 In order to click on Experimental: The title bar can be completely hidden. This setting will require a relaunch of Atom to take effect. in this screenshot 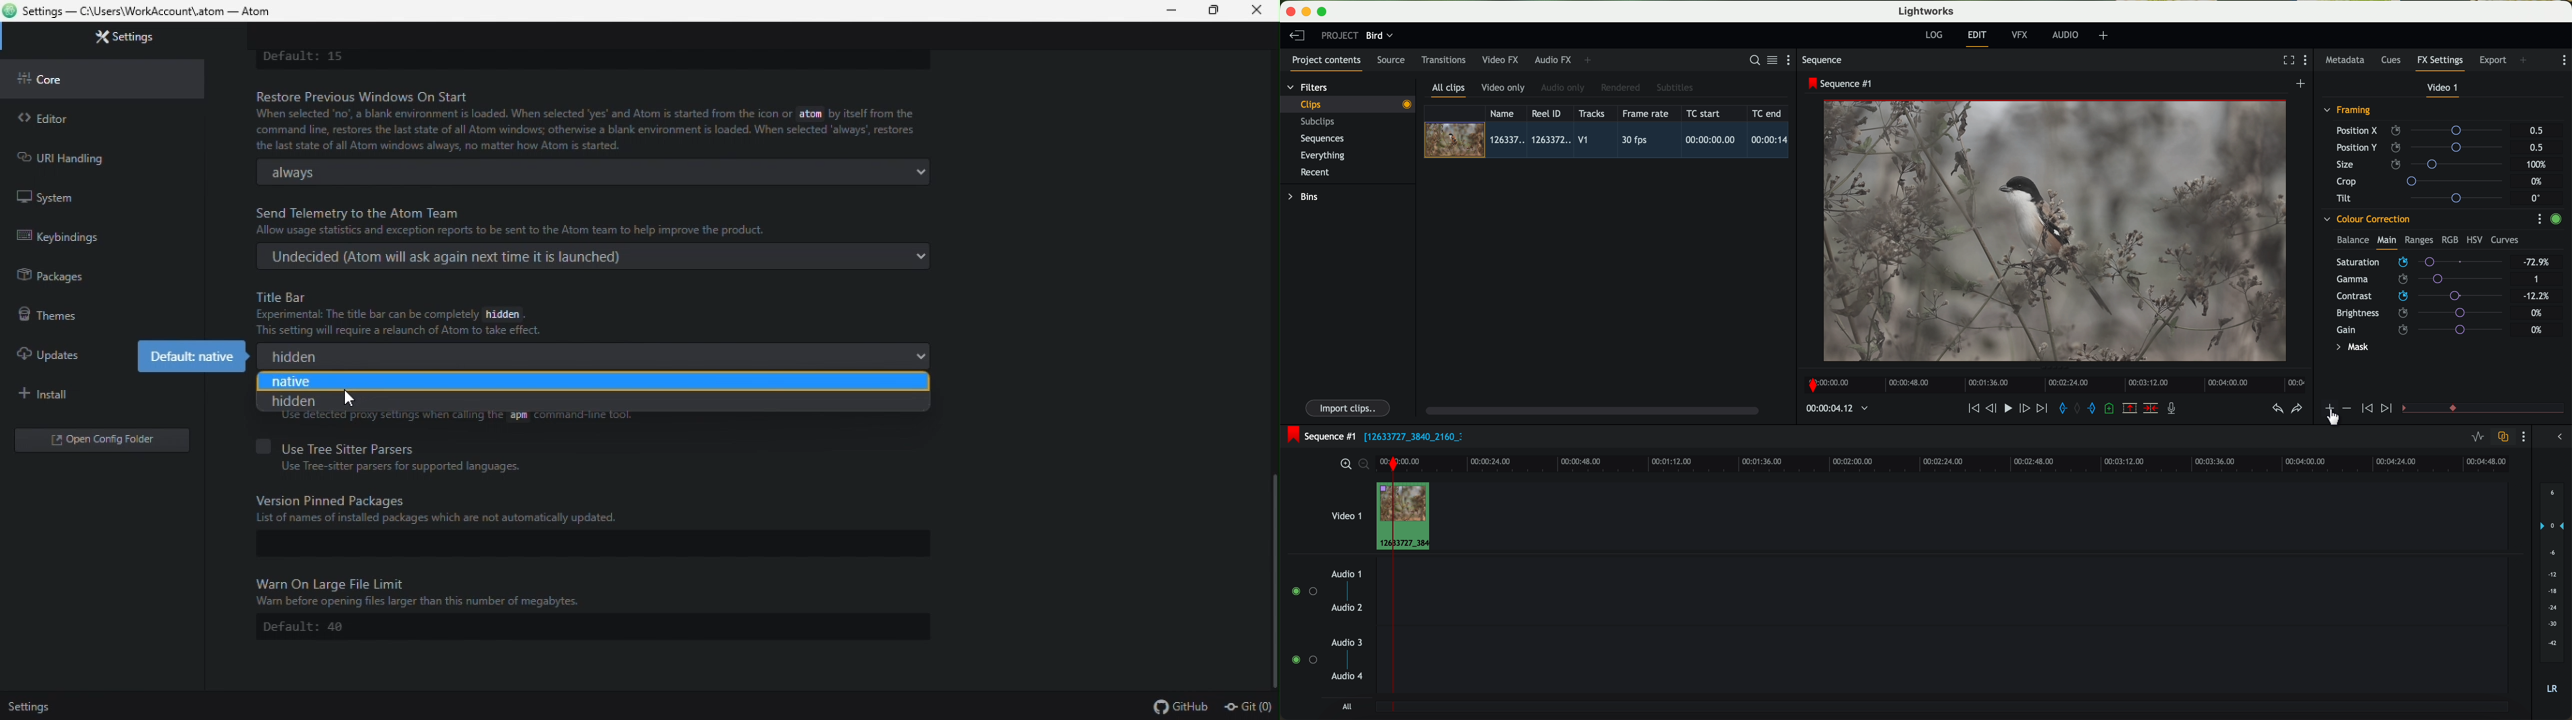, I will do `click(402, 323)`.